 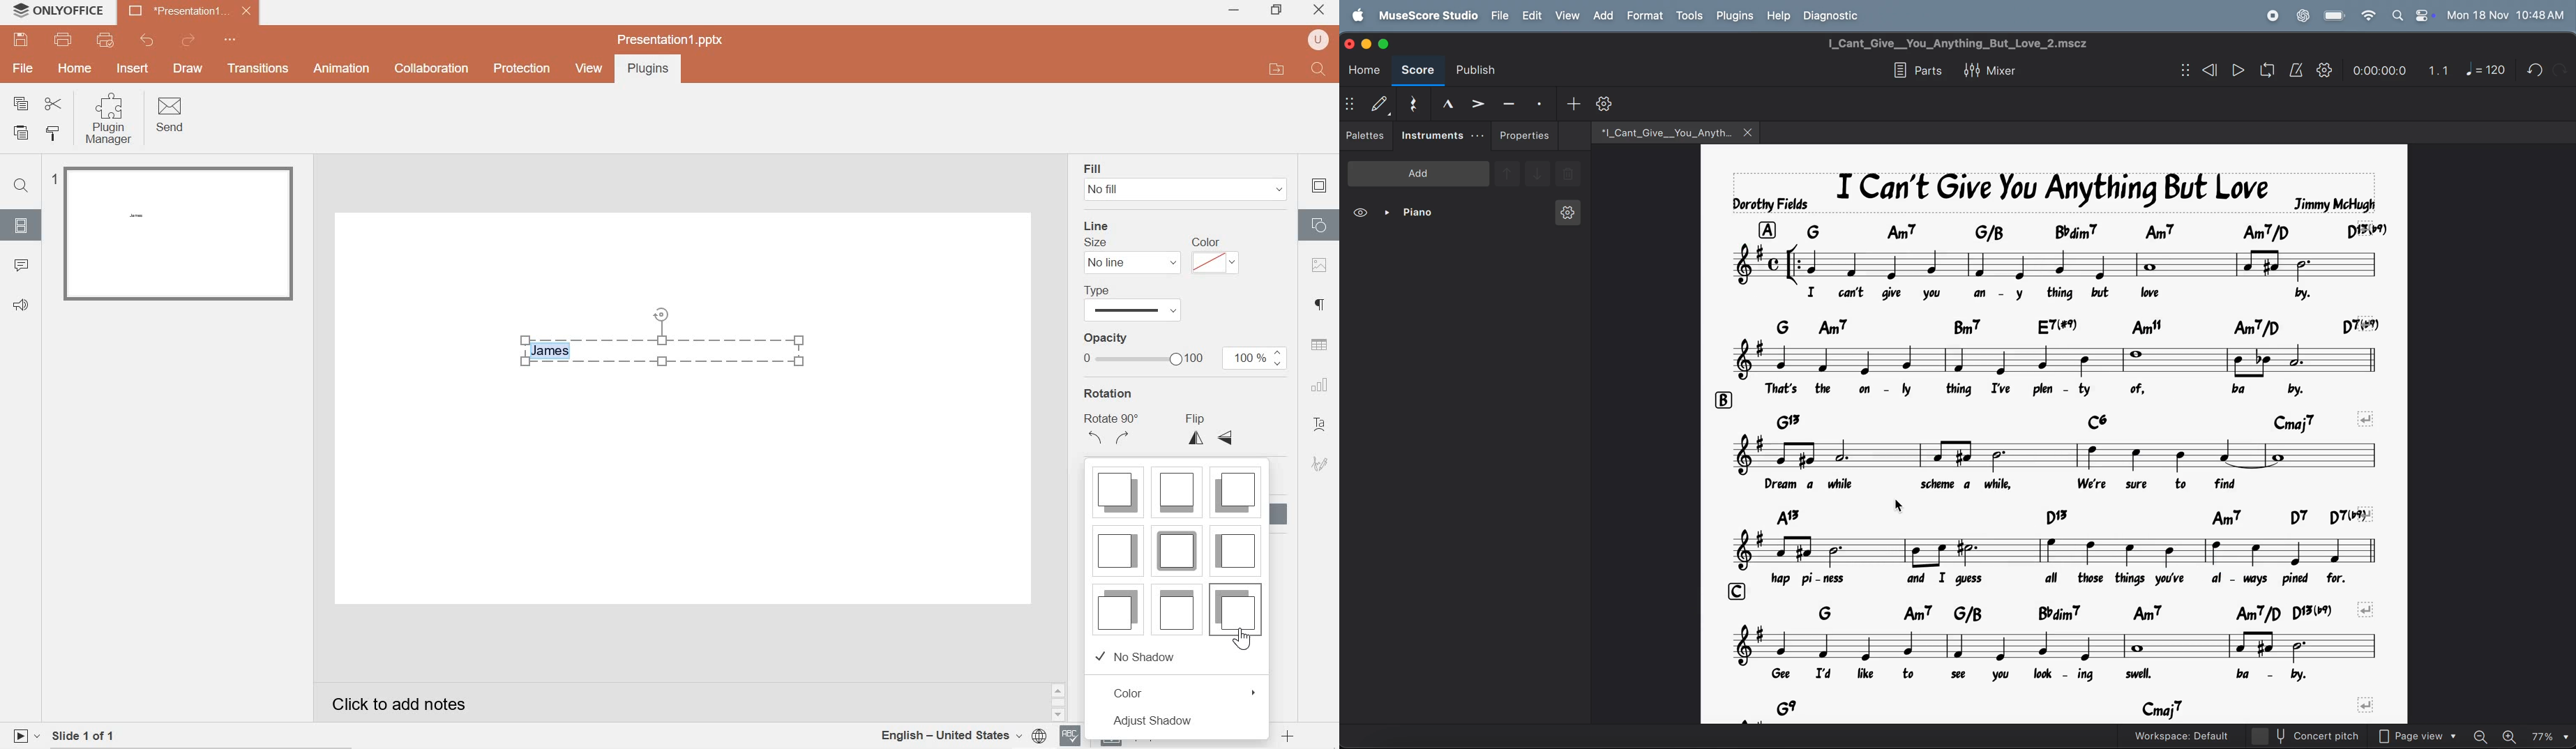 I want to click on parts, so click(x=1915, y=71).